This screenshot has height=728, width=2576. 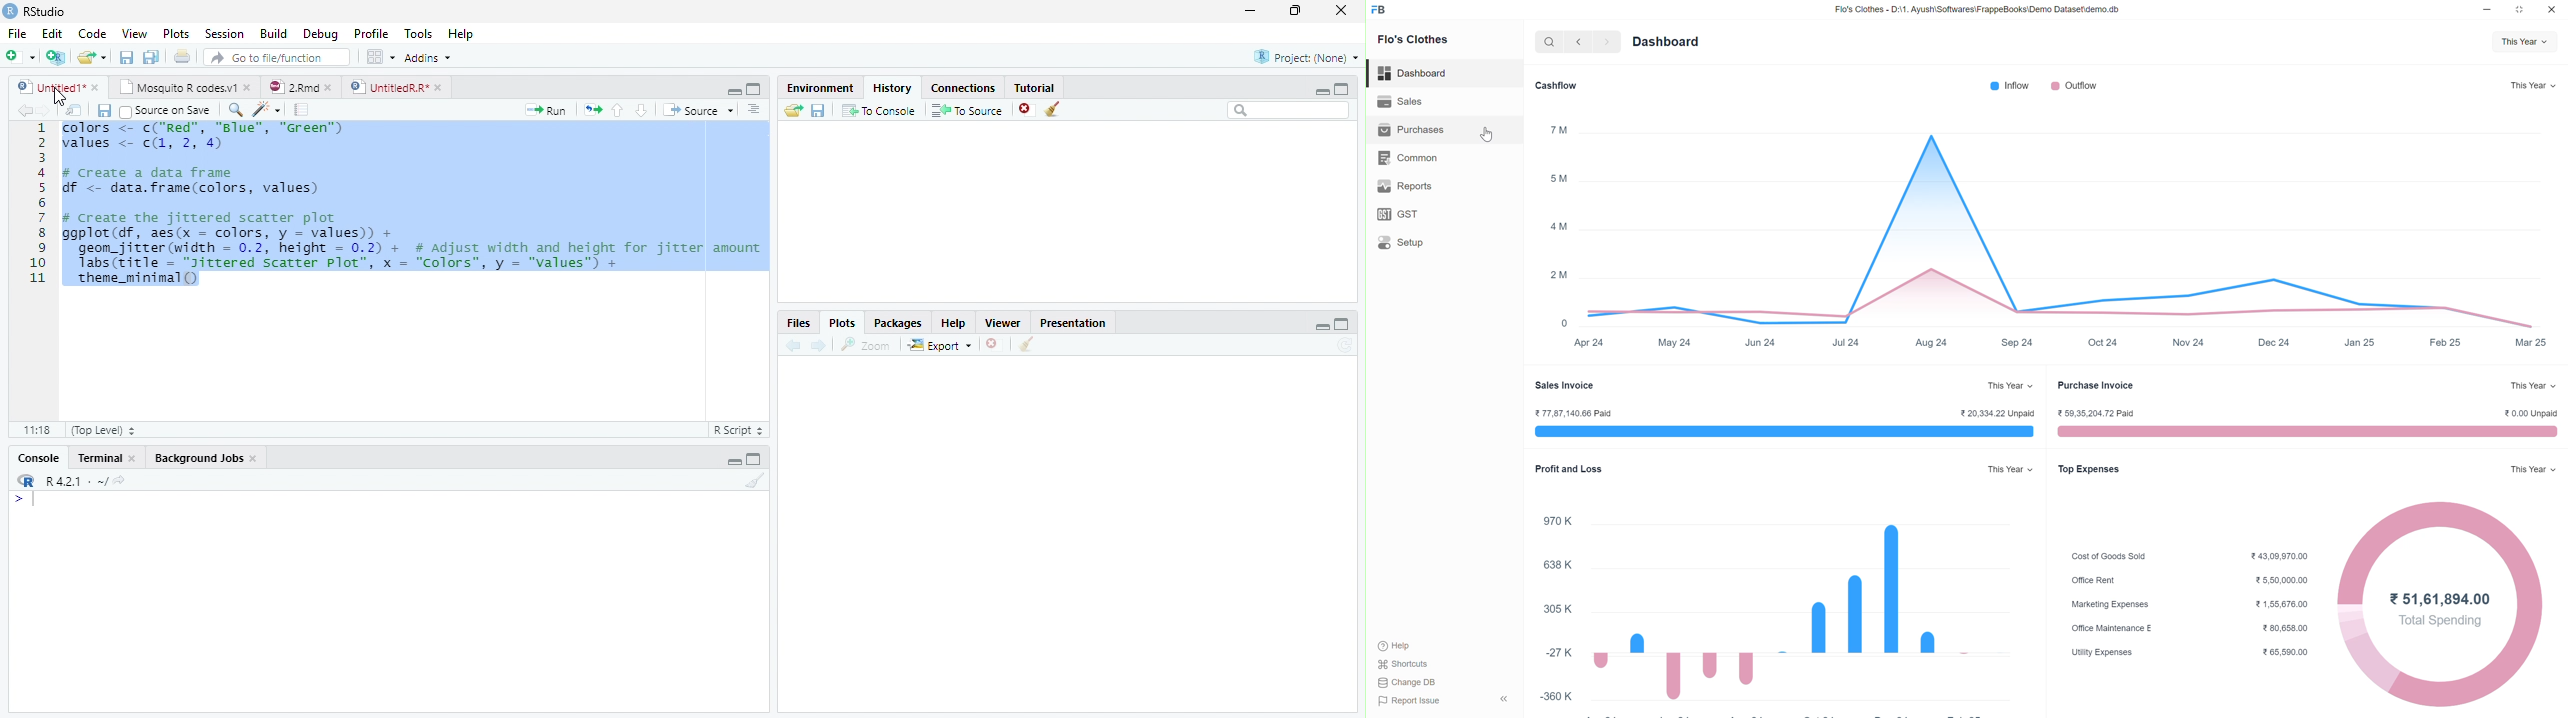 What do you see at coordinates (1027, 110) in the screenshot?
I see `Remove the selected history entries` at bounding box center [1027, 110].